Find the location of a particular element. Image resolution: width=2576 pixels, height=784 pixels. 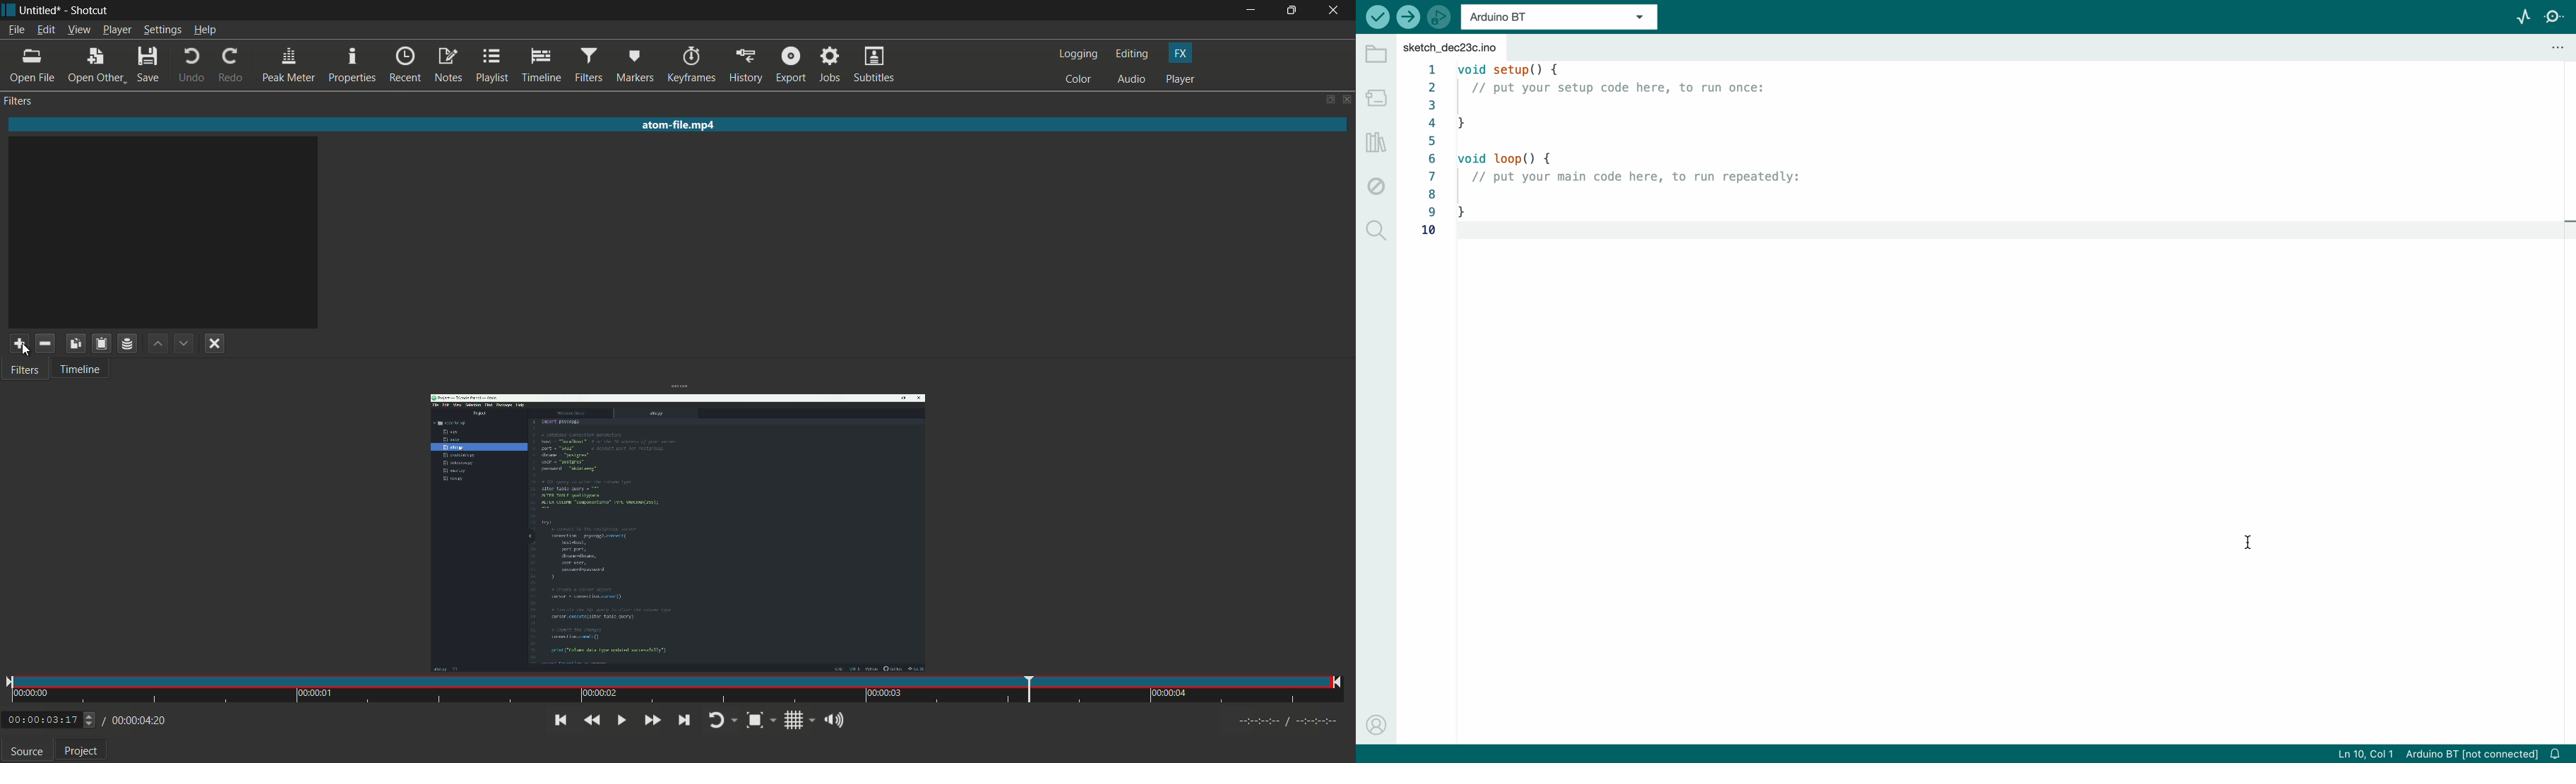

save is located at coordinates (148, 66).